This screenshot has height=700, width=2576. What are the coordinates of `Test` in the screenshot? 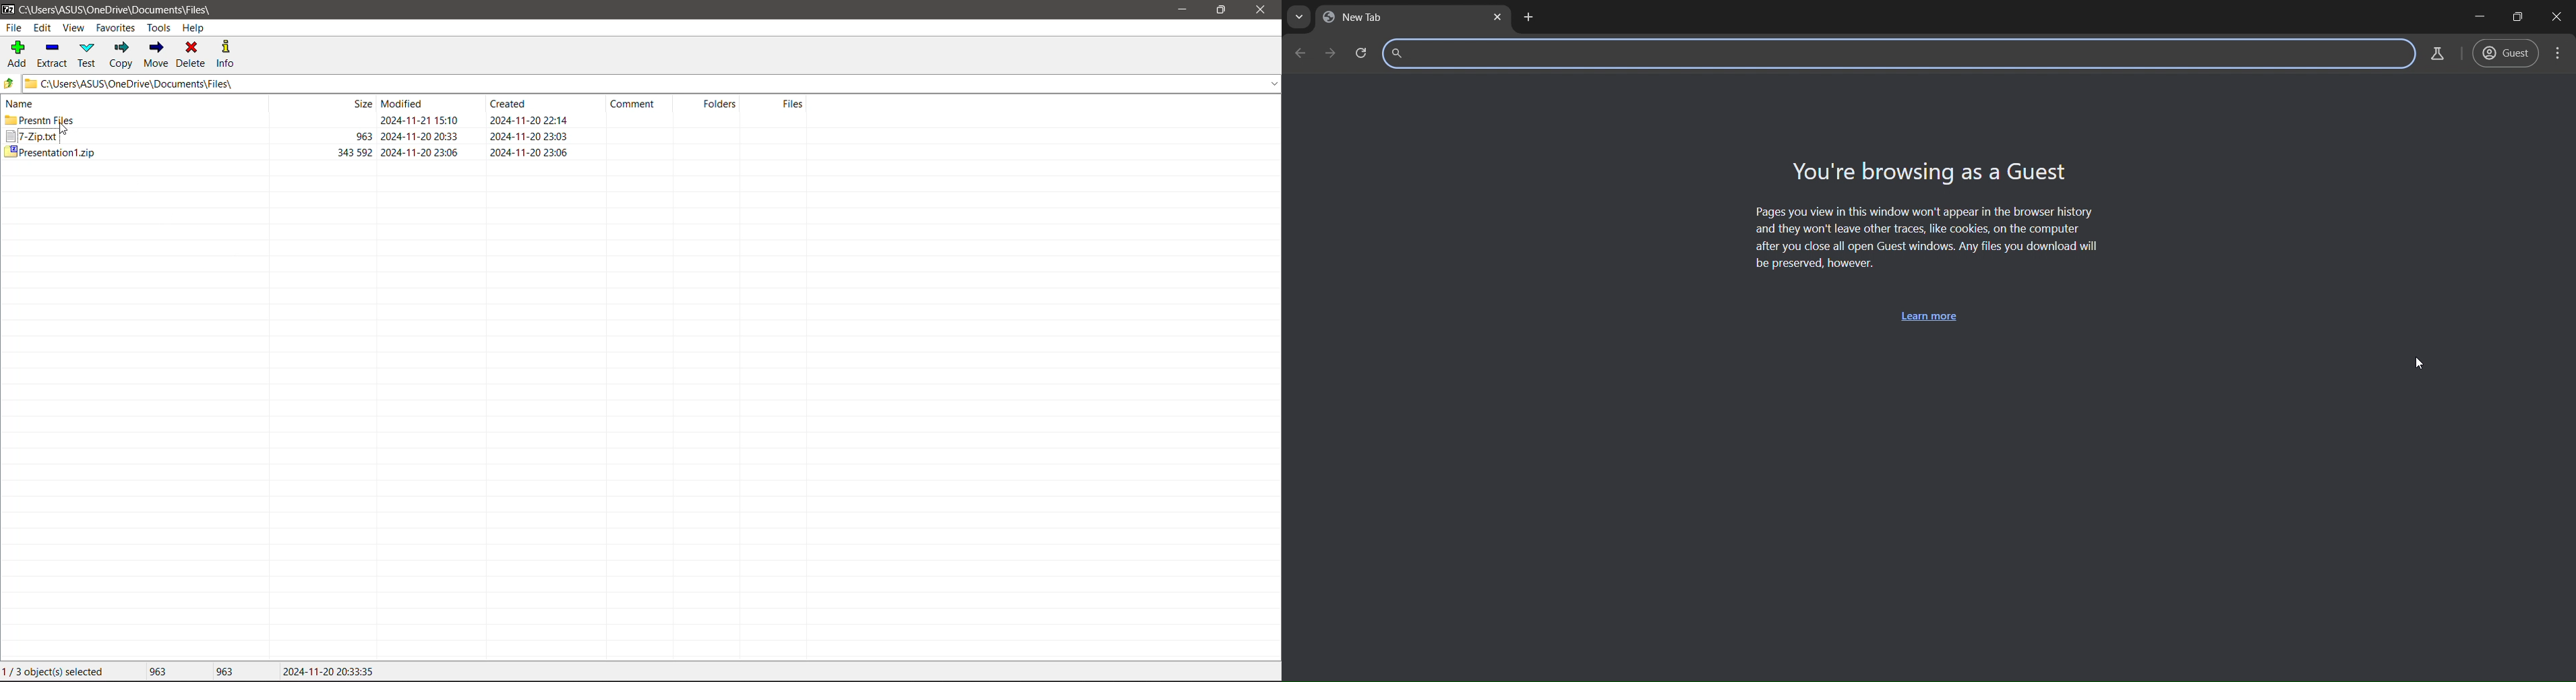 It's located at (88, 55).